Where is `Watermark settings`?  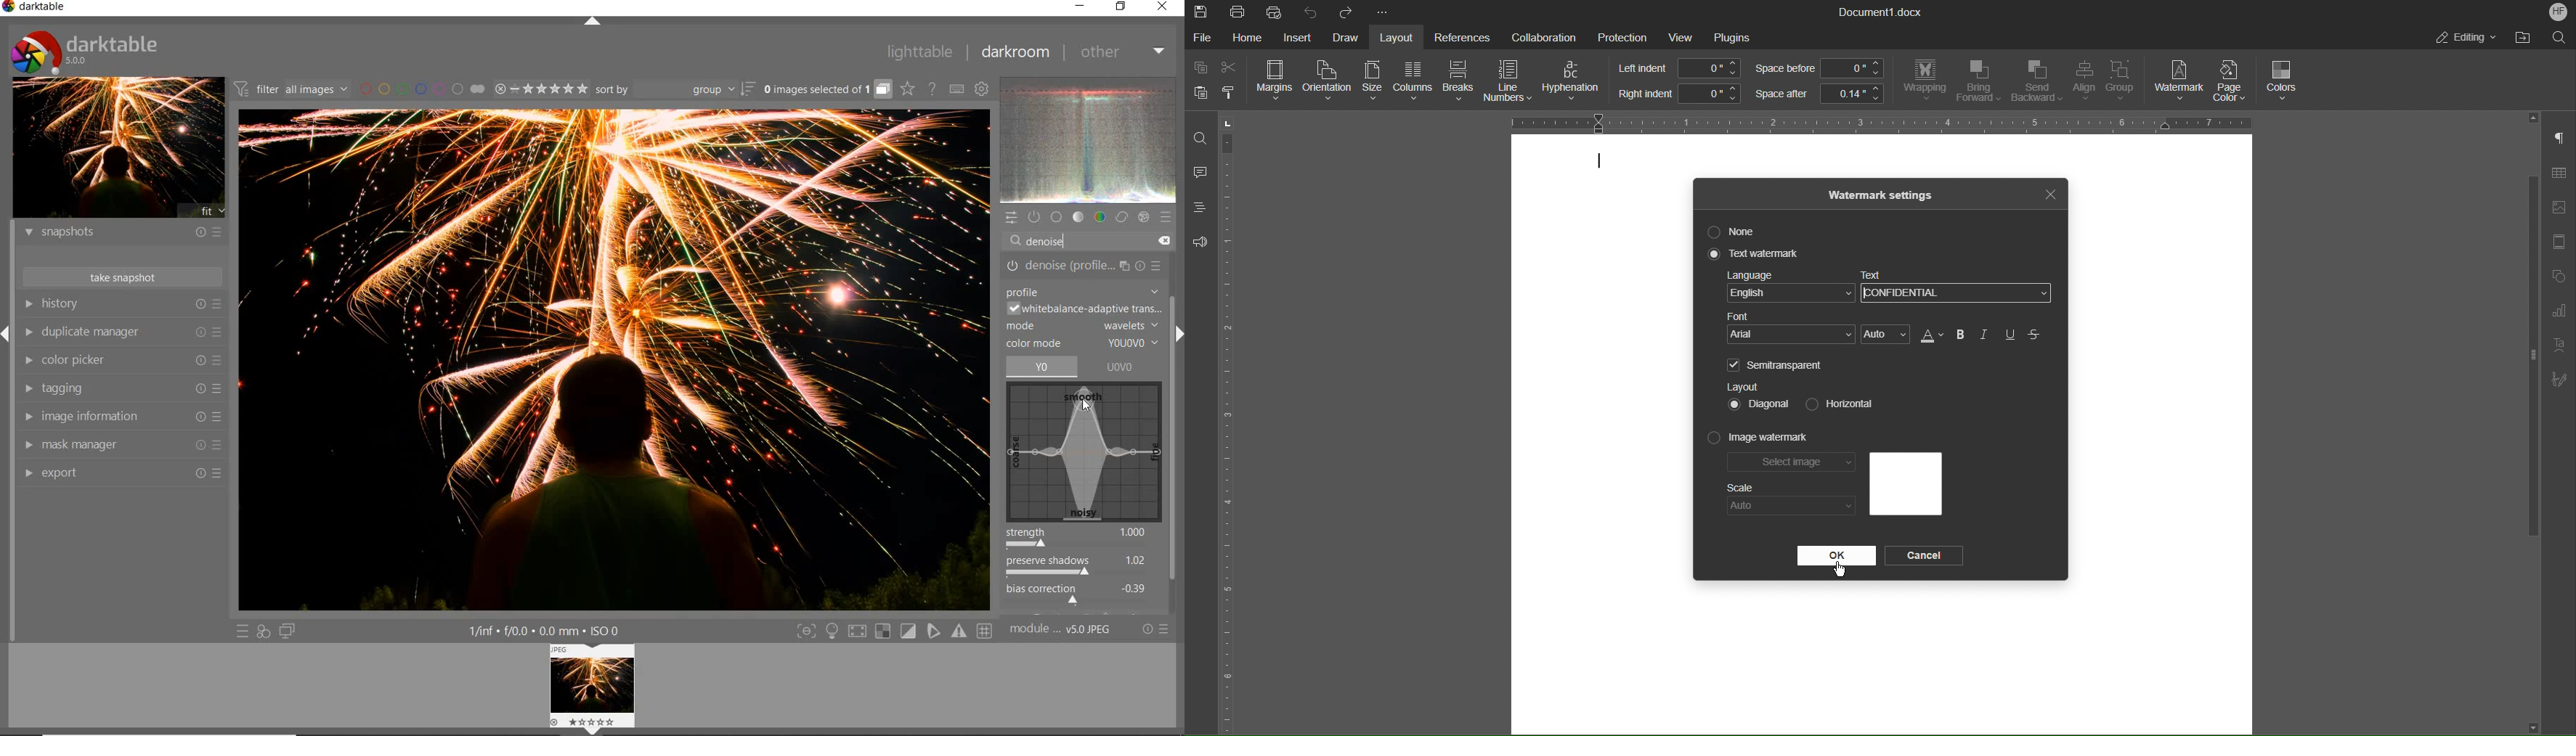 Watermark settings is located at coordinates (1882, 194).